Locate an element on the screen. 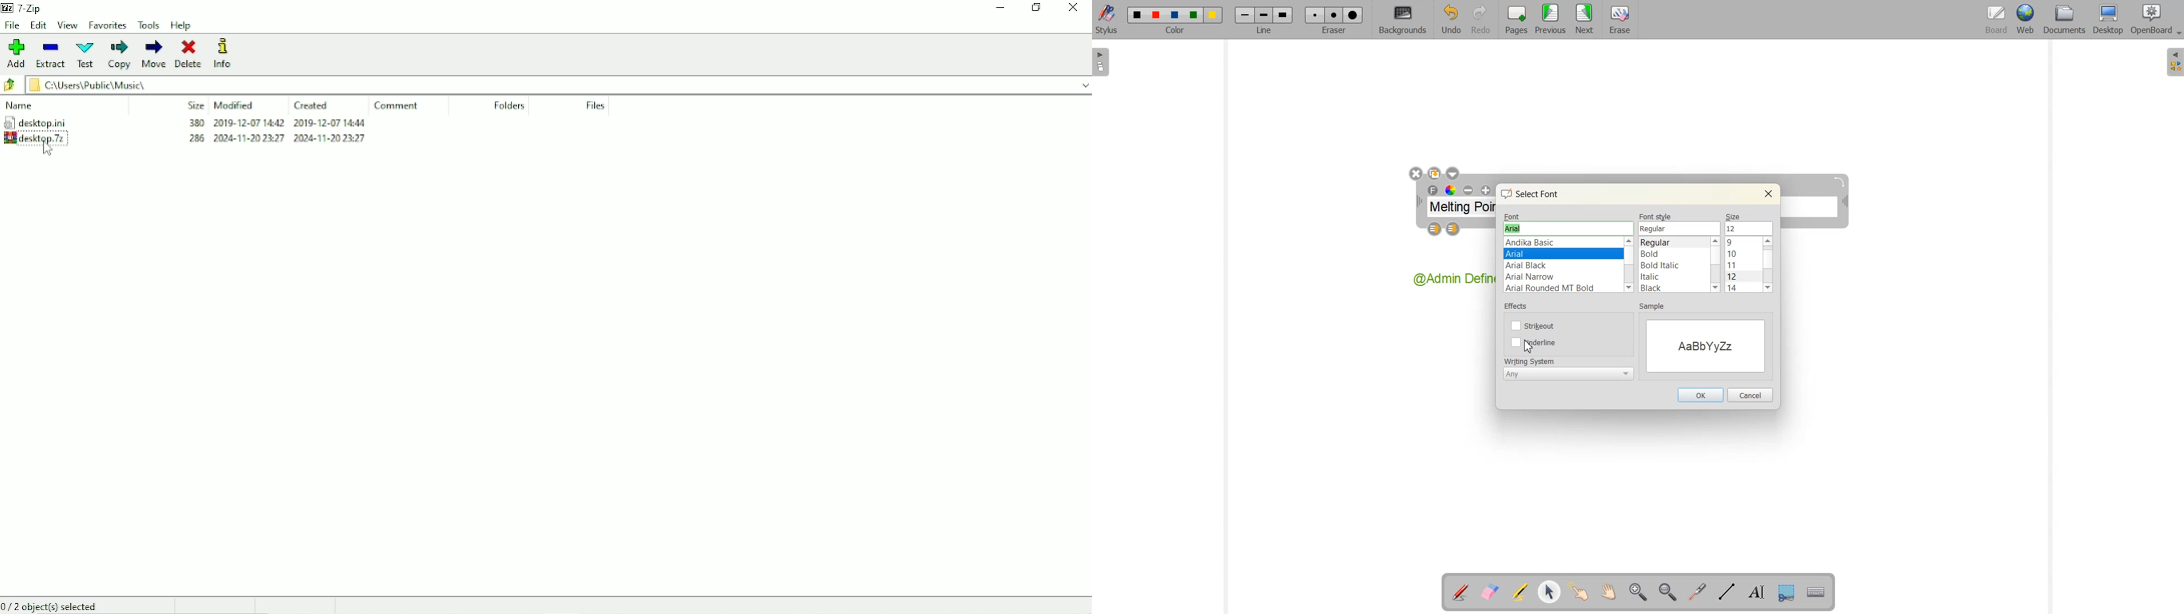  effects is located at coordinates (1518, 308).